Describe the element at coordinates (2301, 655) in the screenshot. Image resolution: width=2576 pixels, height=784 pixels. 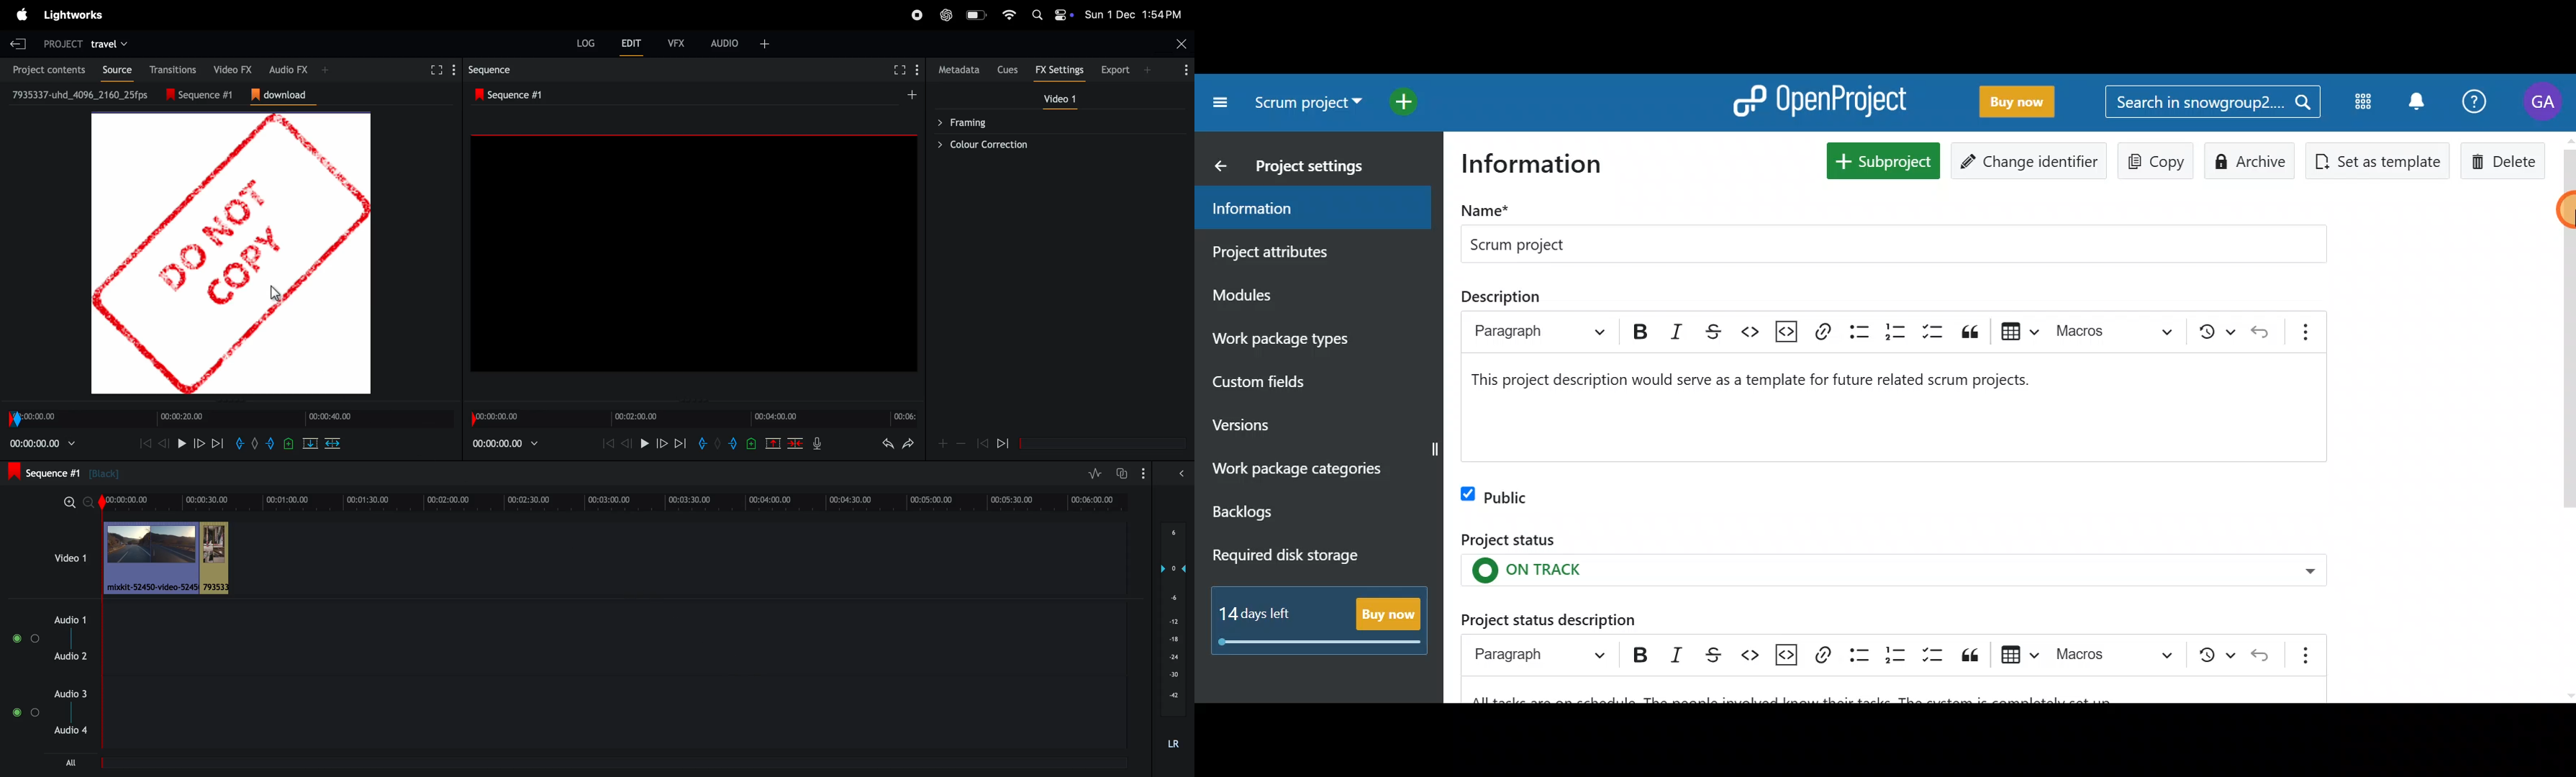
I see `Show more items` at that location.